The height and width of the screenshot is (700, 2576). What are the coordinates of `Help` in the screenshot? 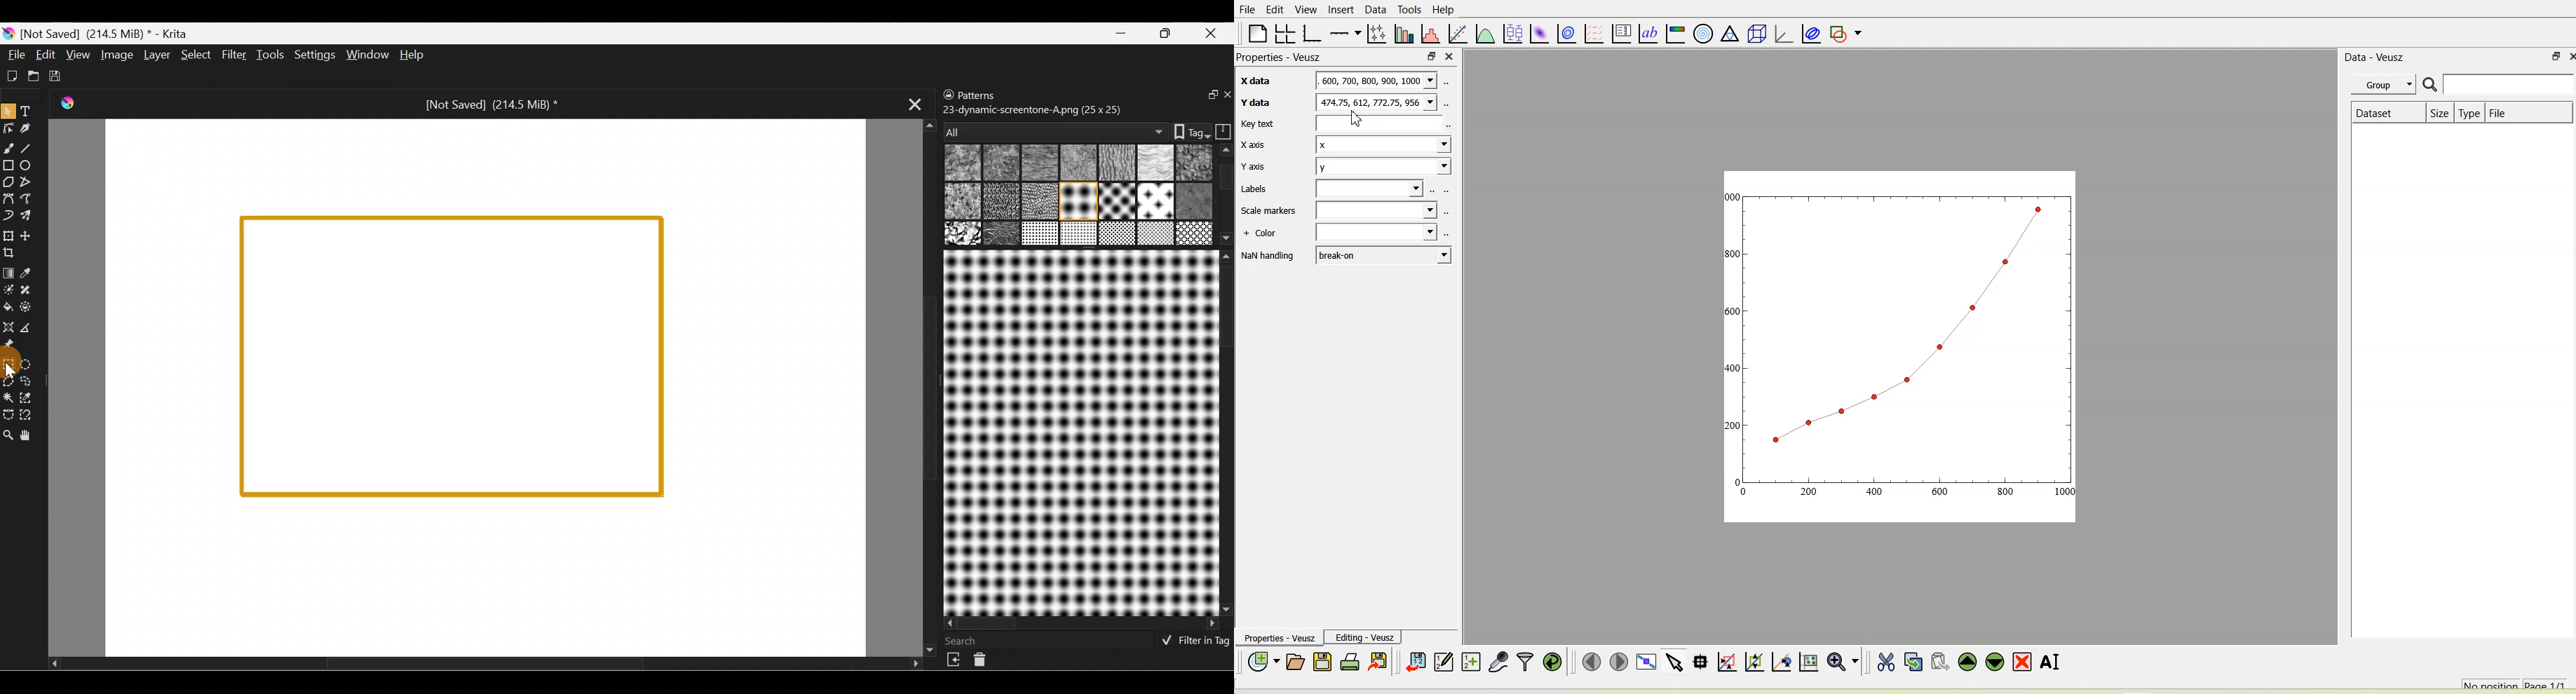 It's located at (413, 54).